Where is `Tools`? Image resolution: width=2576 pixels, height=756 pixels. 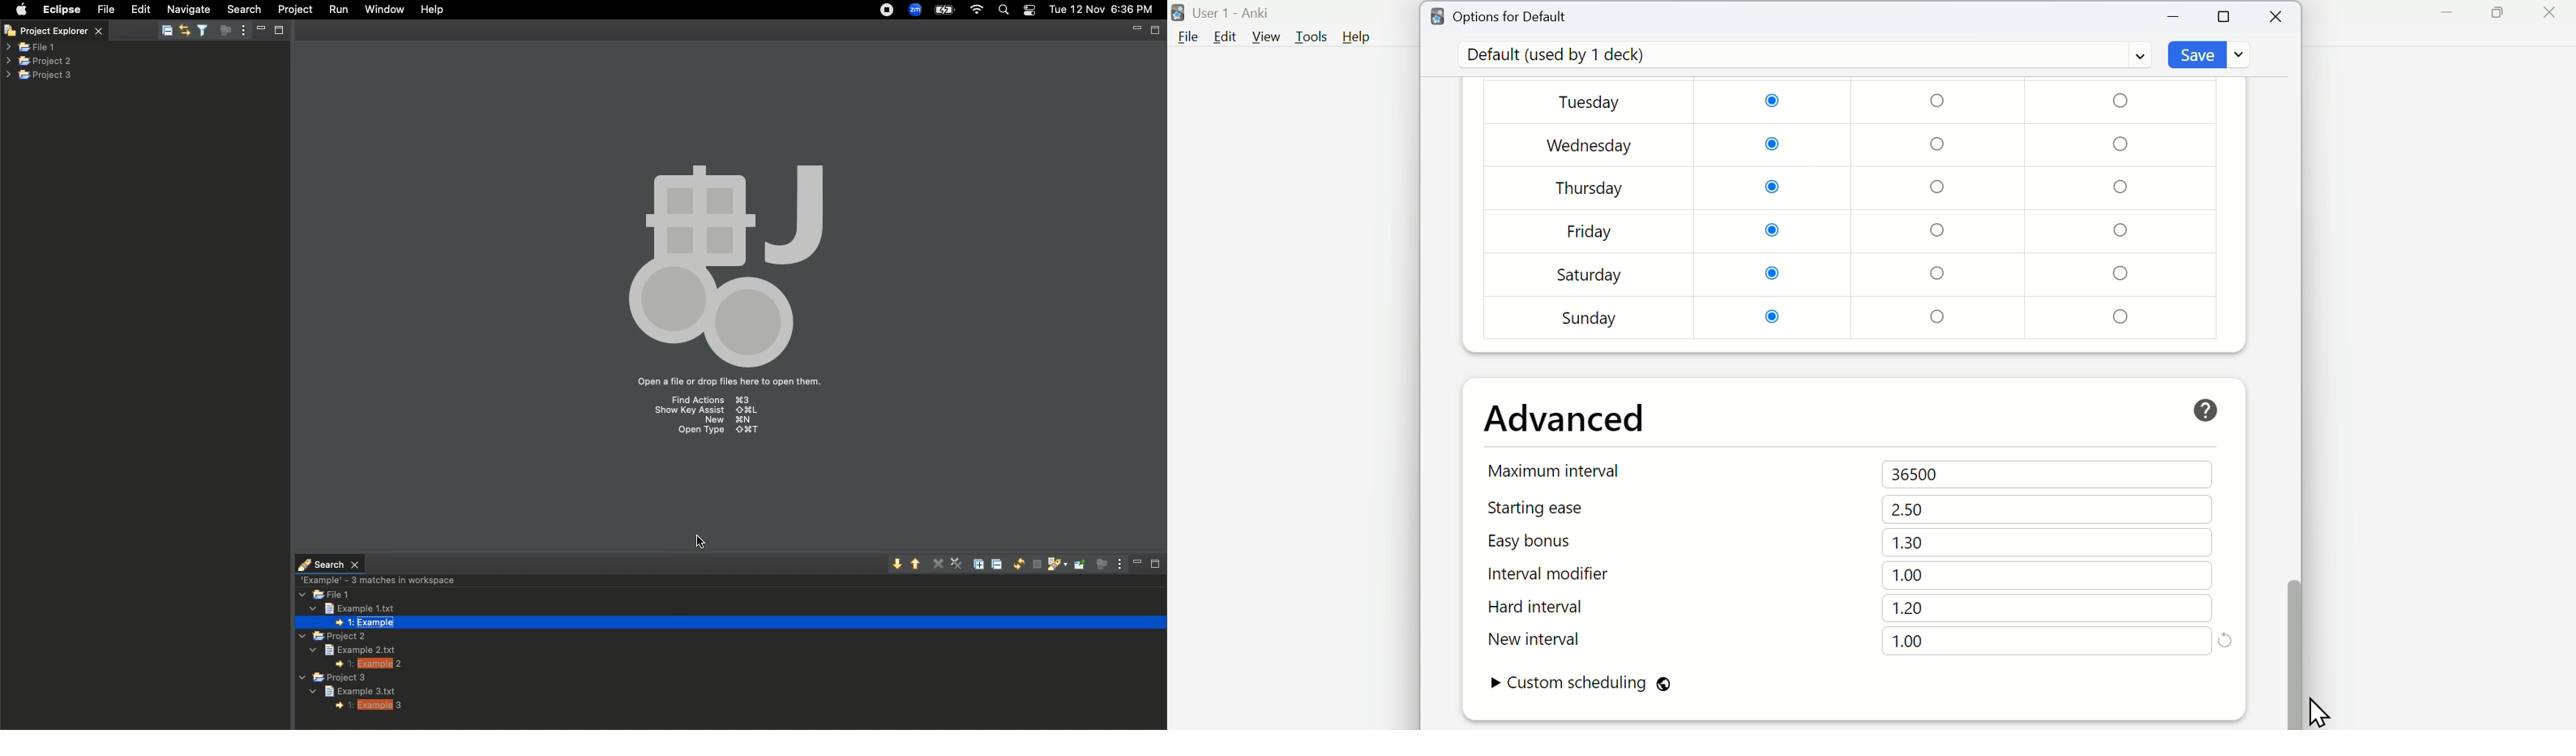
Tools is located at coordinates (1313, 37).